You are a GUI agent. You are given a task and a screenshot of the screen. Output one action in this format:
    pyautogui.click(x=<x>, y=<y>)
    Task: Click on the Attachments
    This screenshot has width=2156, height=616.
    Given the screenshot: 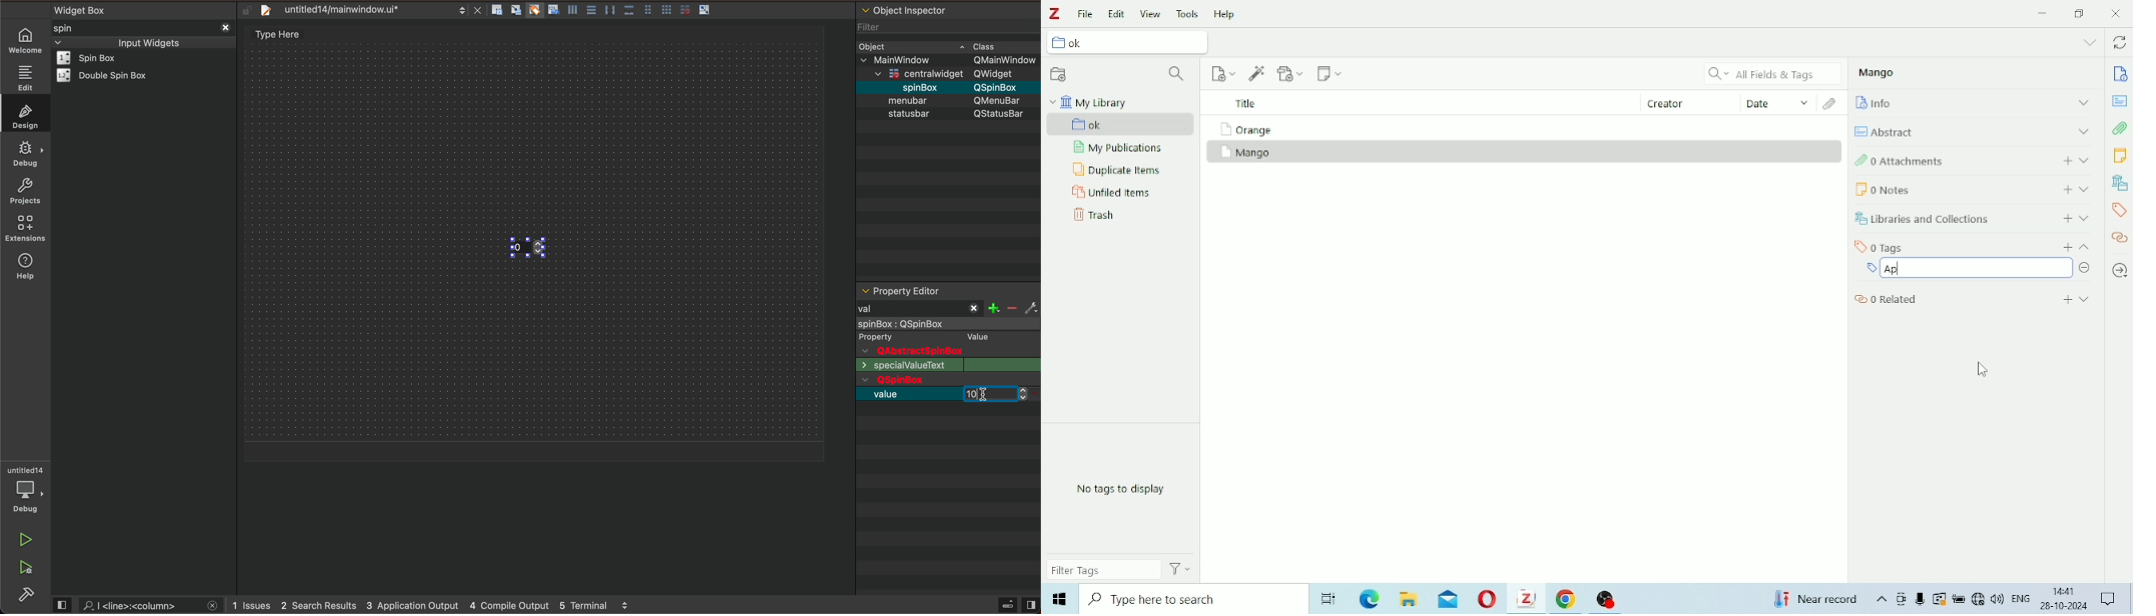 What is the action you would take?
    pyautogui.click(x=1973, y=159)
    